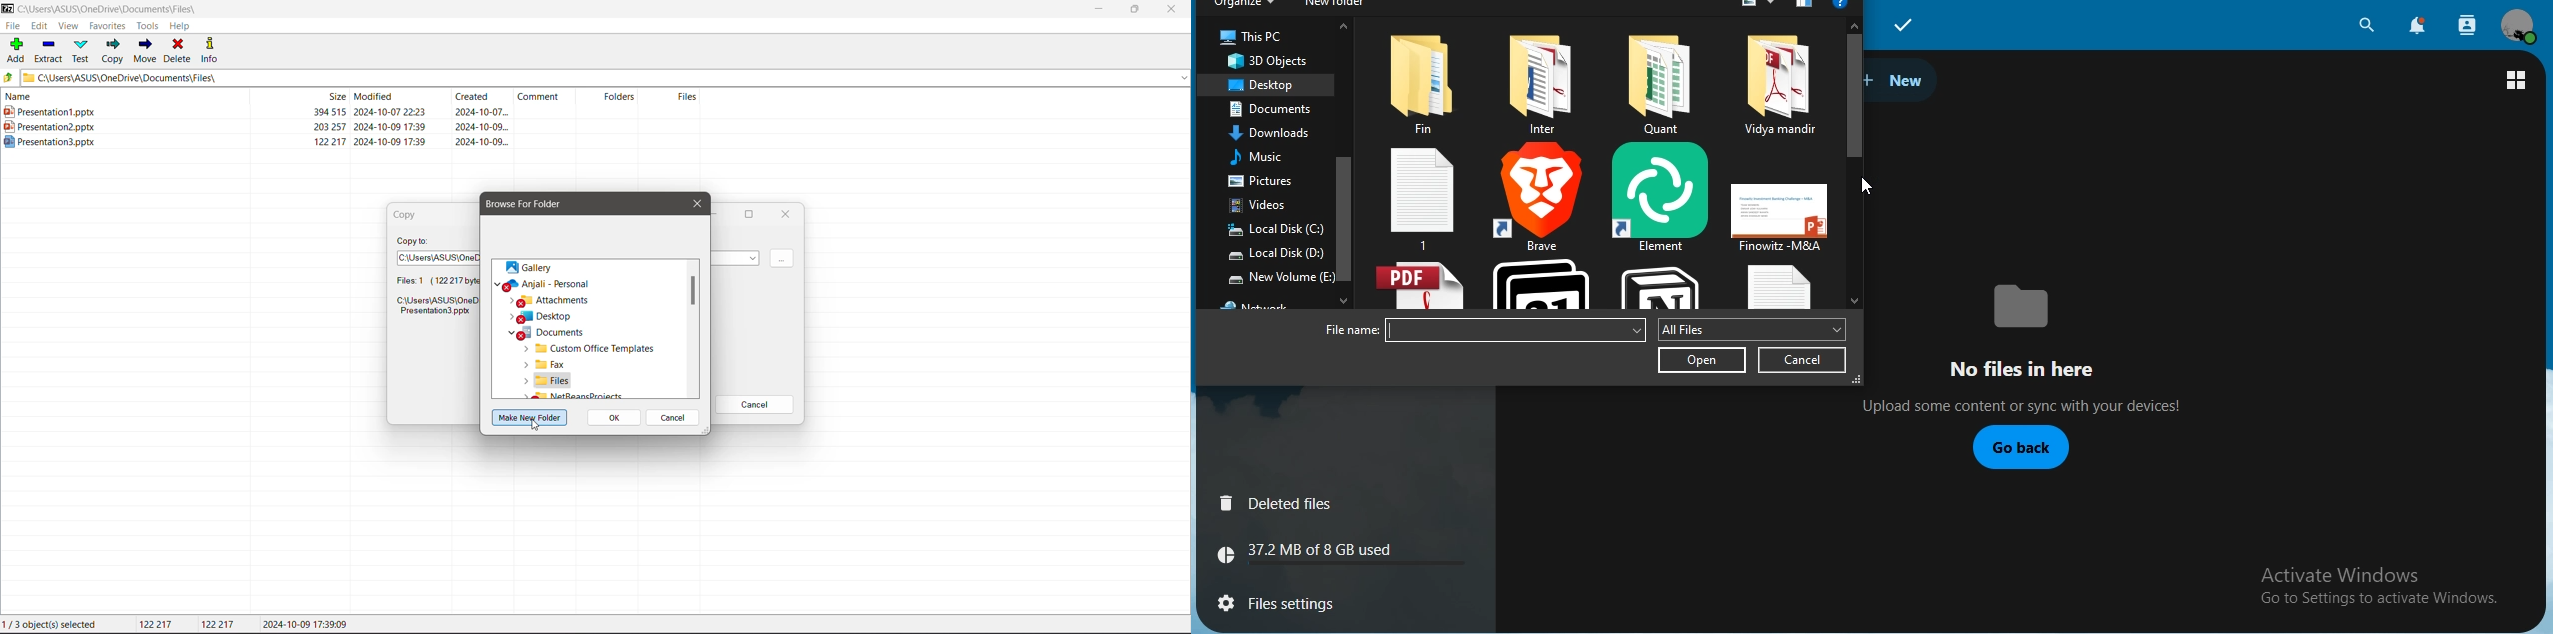  I want to click on text, so click(1316, 553).